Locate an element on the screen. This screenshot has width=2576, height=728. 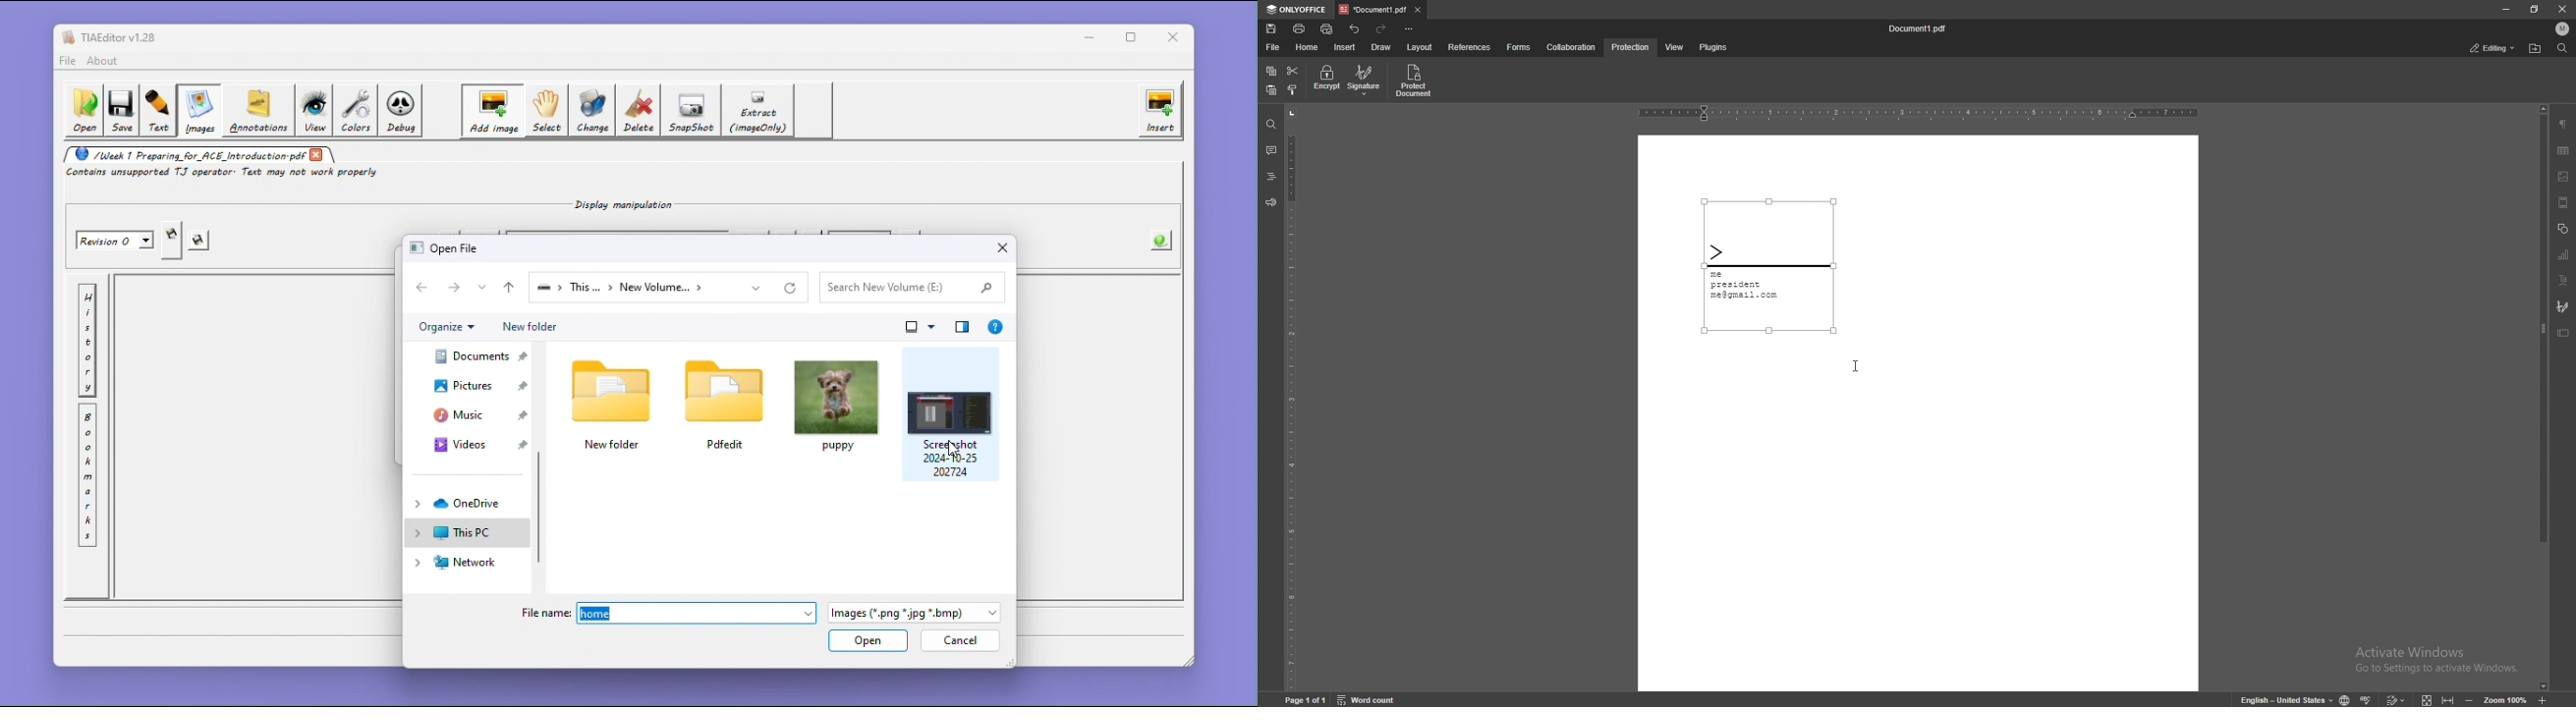
collaboration is located at coordinates (1573, 47).